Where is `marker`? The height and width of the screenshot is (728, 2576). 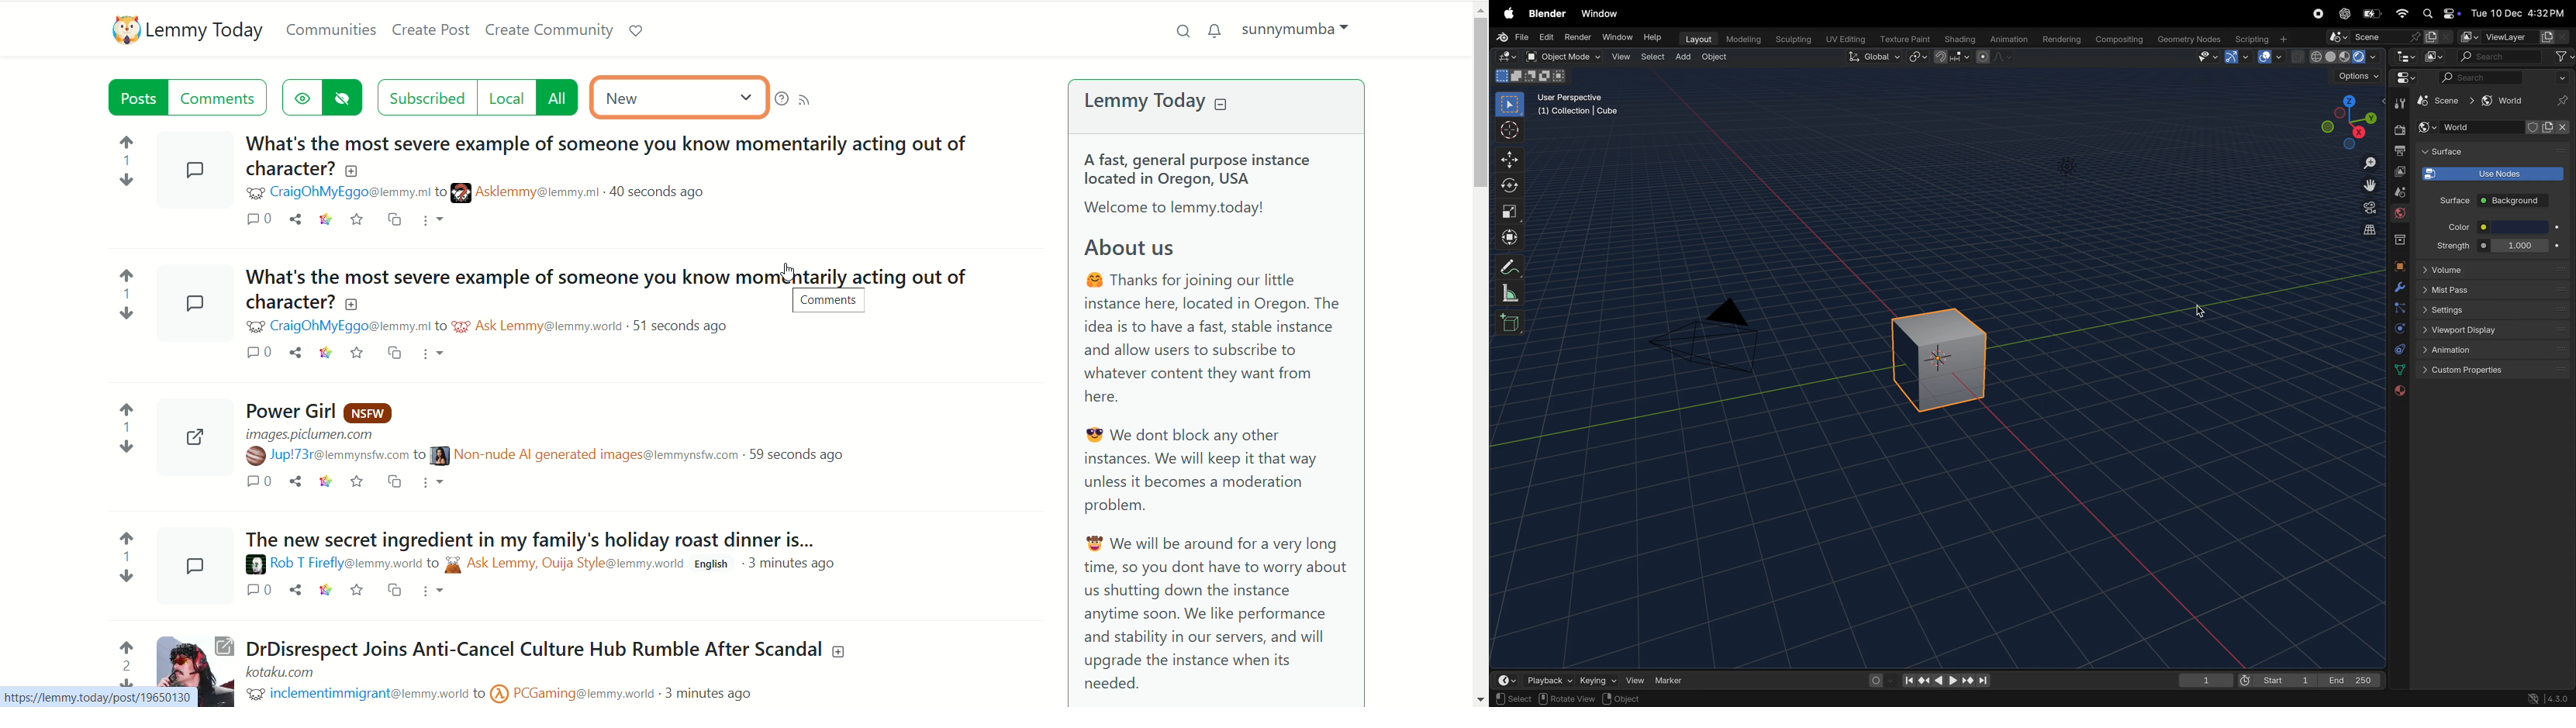
marker is located at coordinates (1676, 680).